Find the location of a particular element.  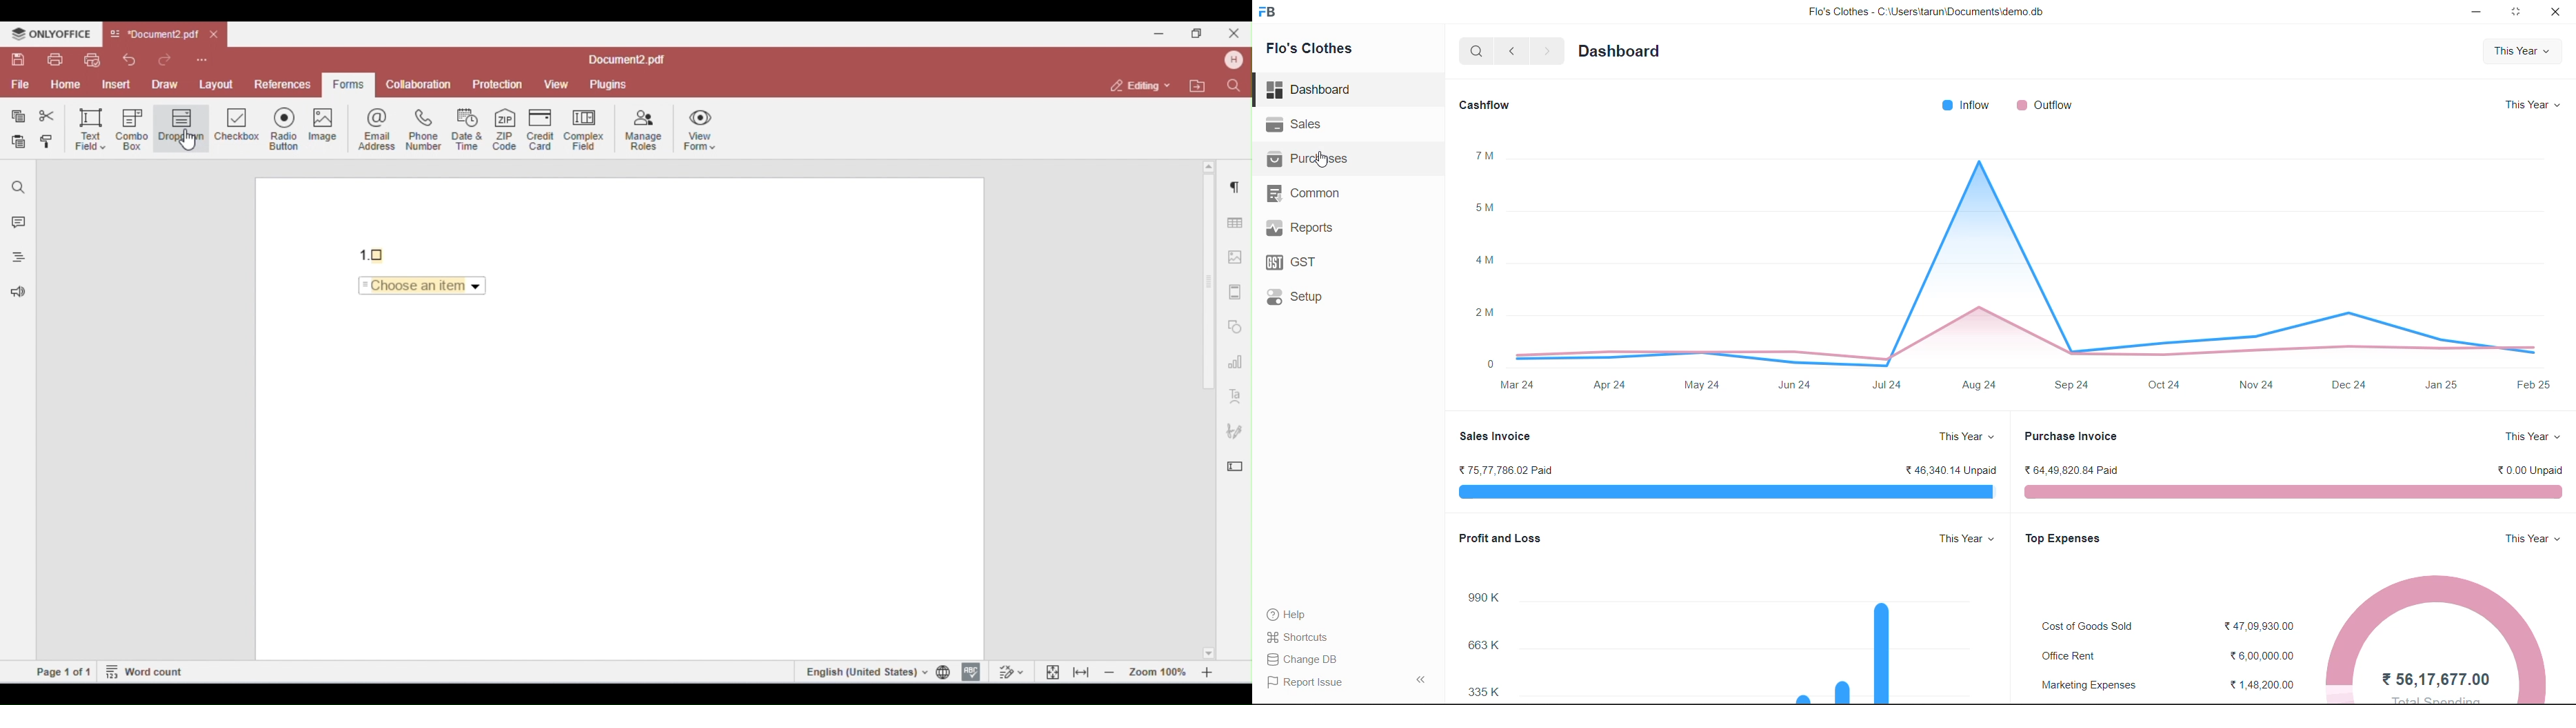

search is located at coordinates (1478, 51).